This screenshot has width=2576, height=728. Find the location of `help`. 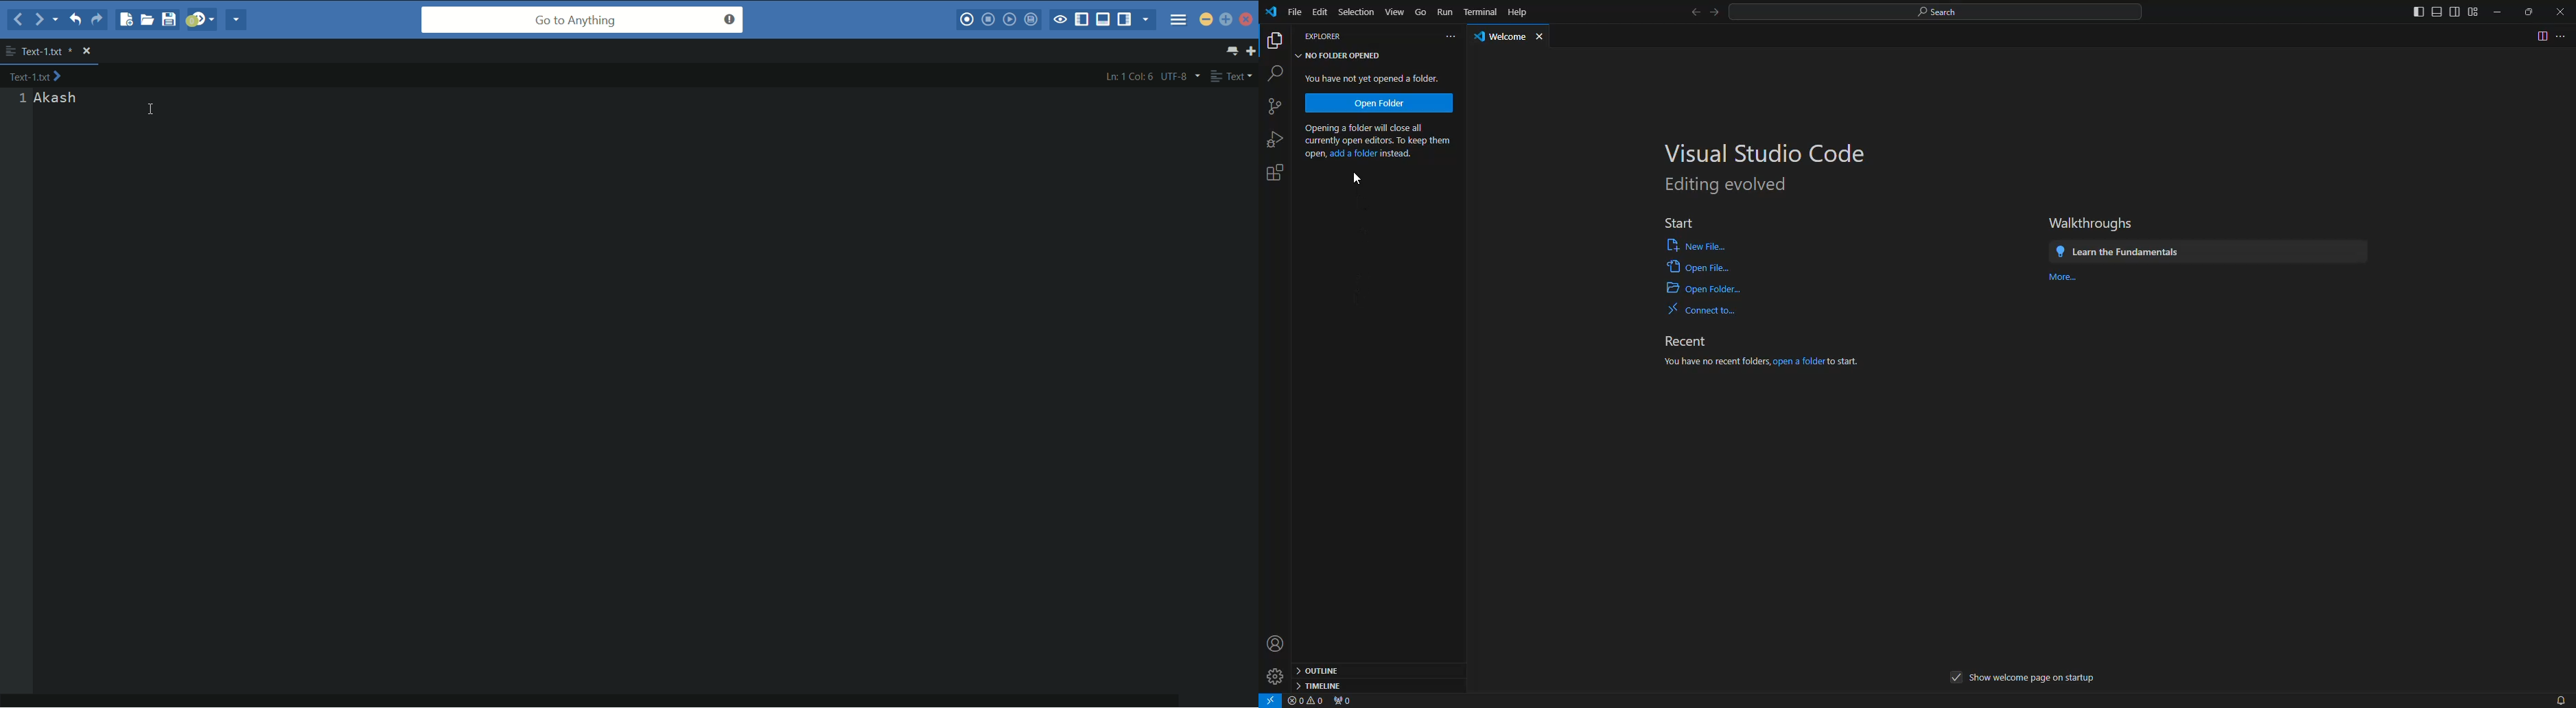

help is located at coordinates (1519, 12).